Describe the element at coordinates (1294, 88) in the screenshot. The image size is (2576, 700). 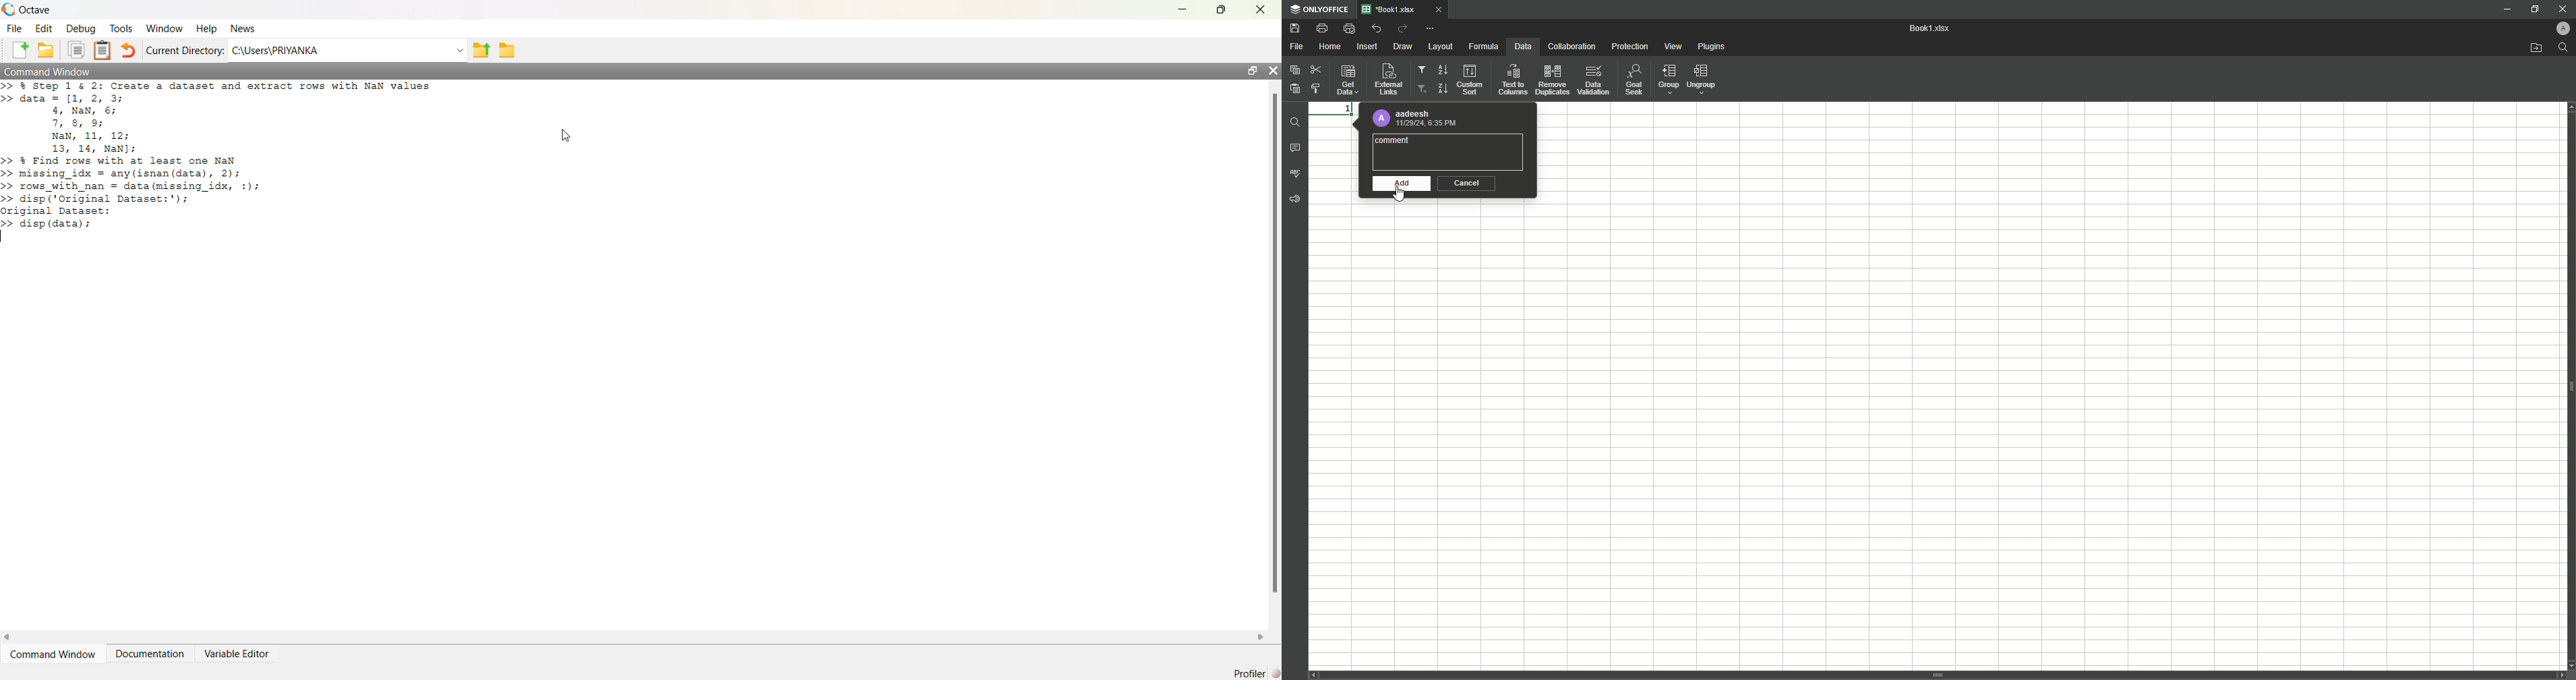
I see `Paste` at that location.